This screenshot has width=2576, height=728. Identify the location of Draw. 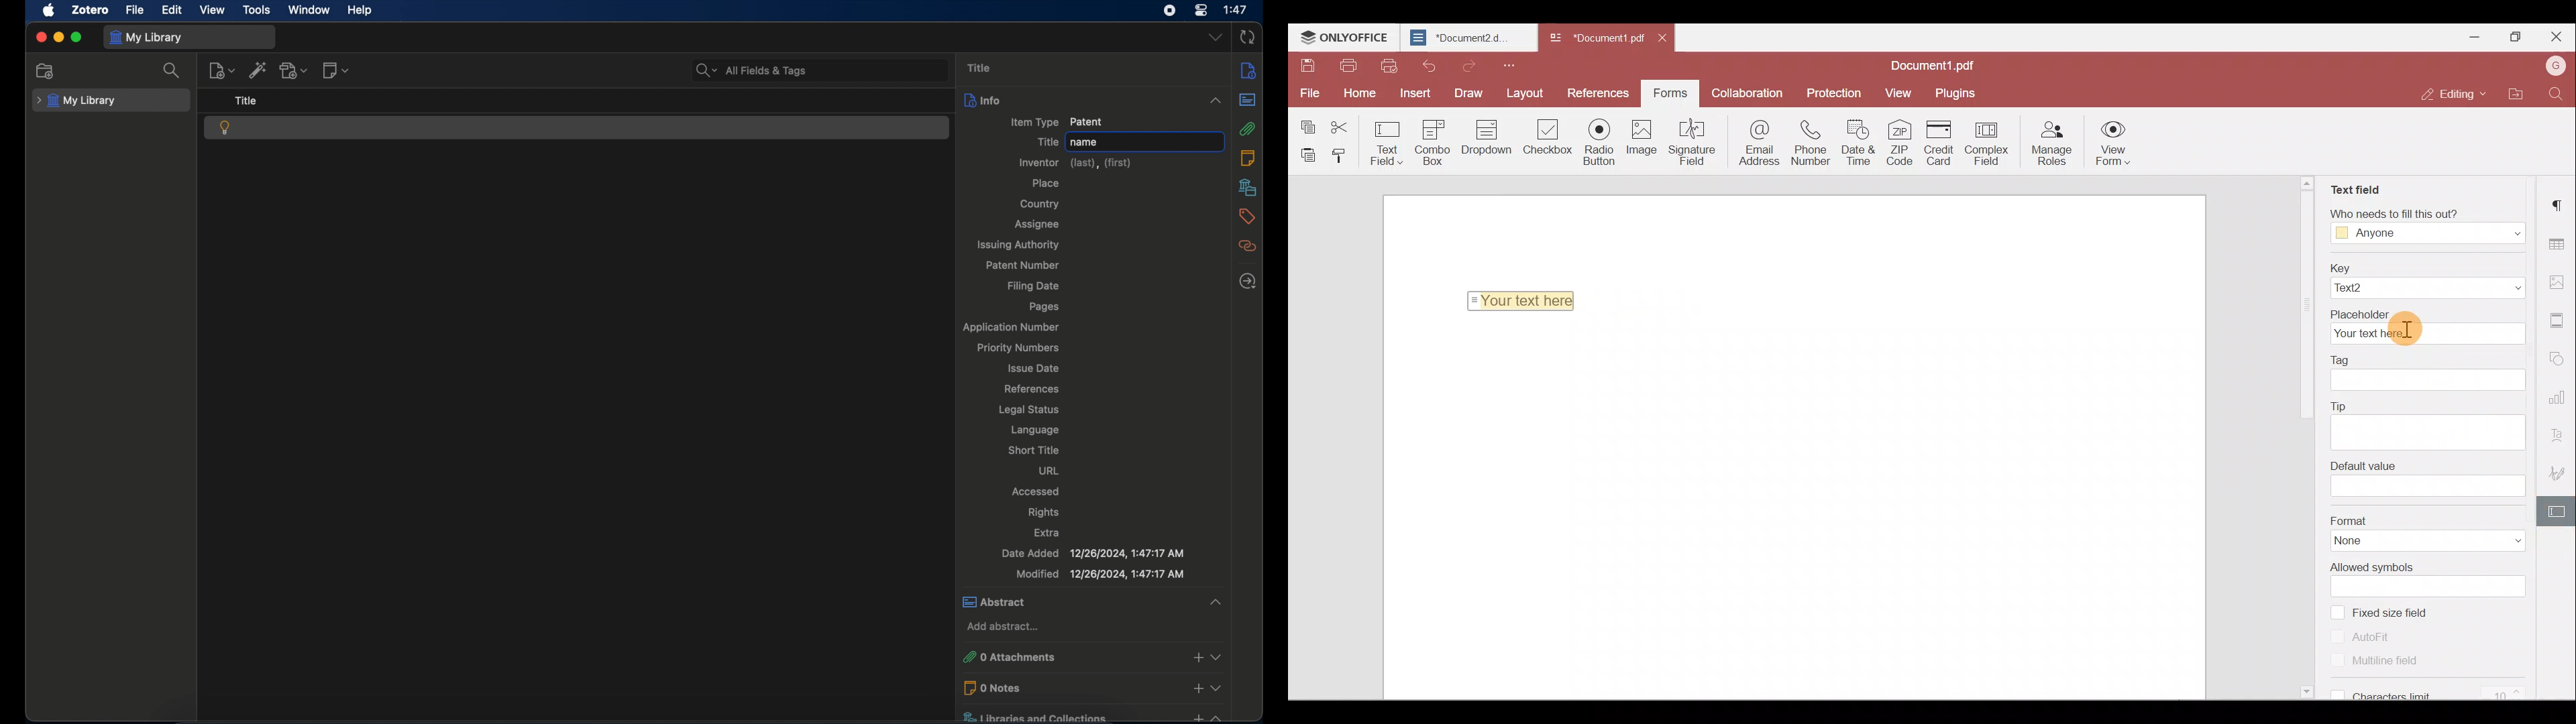
(1464, 93).